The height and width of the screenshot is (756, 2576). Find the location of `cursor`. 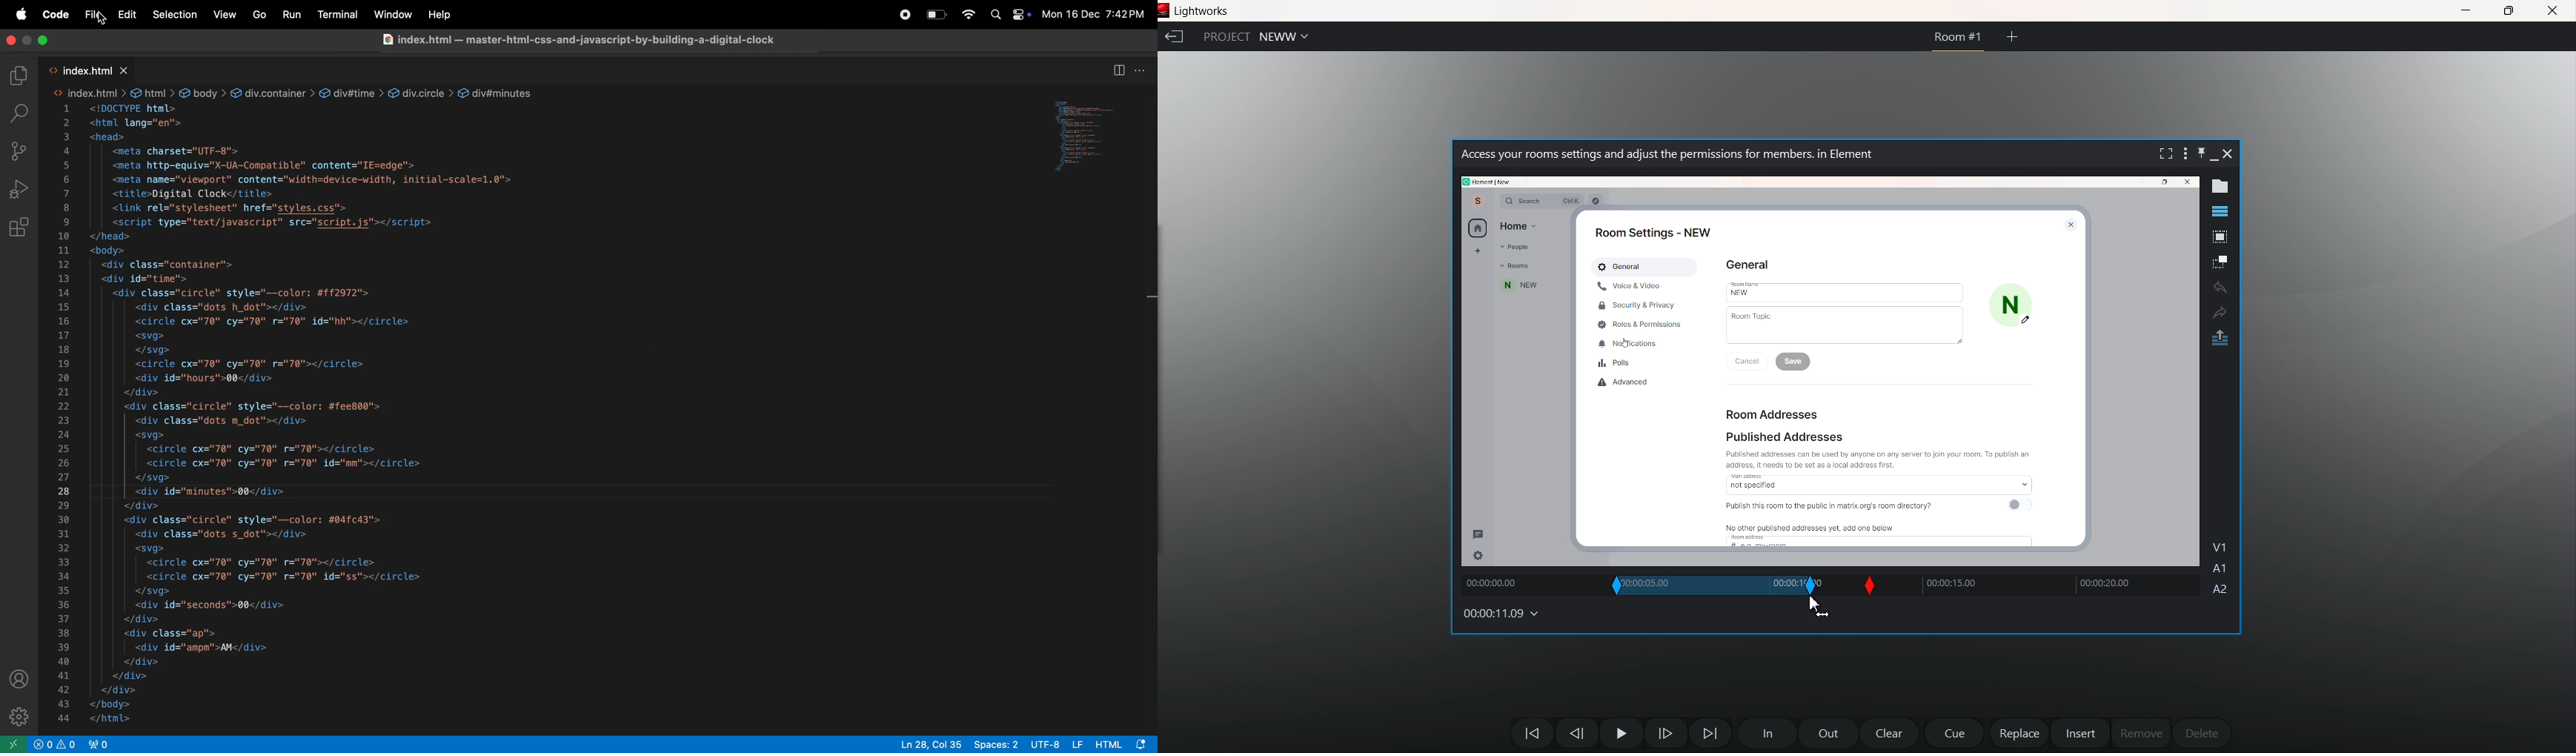

cursor is located at coordinates (101, 19).